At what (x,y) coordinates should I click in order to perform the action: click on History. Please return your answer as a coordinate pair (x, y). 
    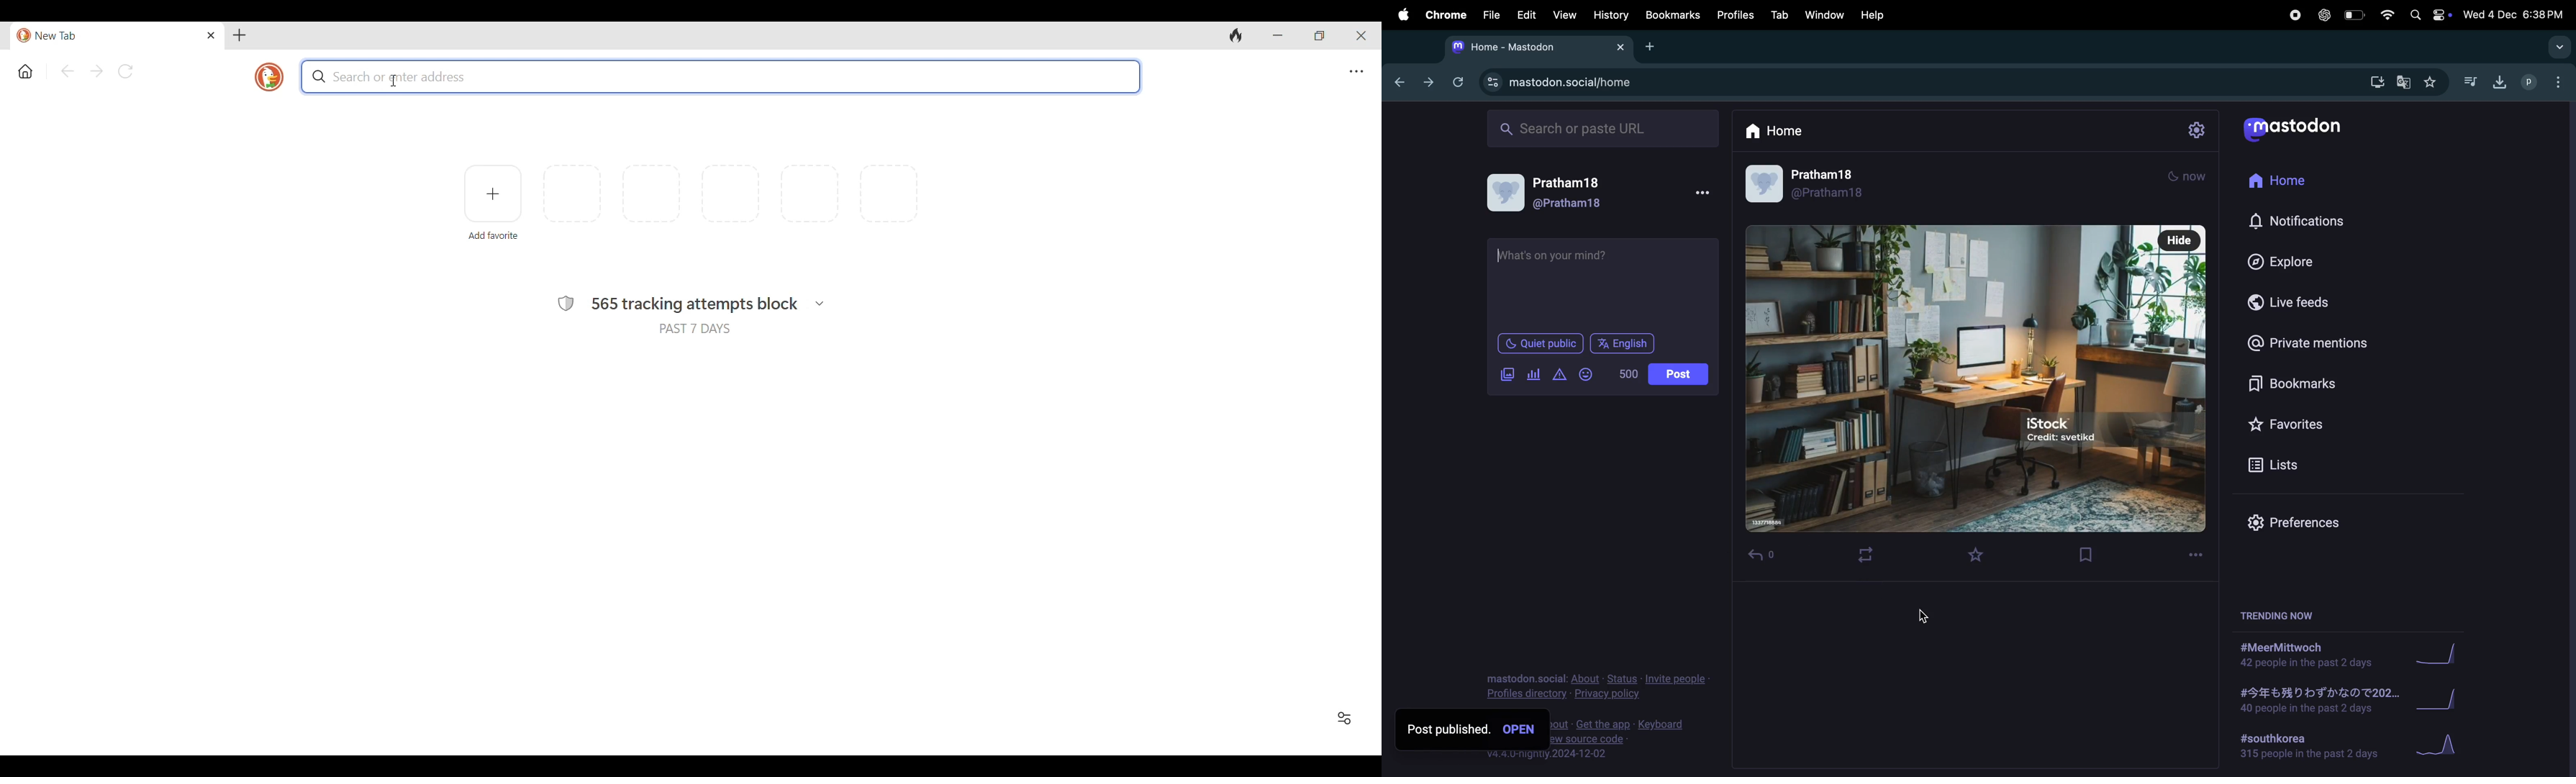
    Looking at the image, I should click on (1608, 15).